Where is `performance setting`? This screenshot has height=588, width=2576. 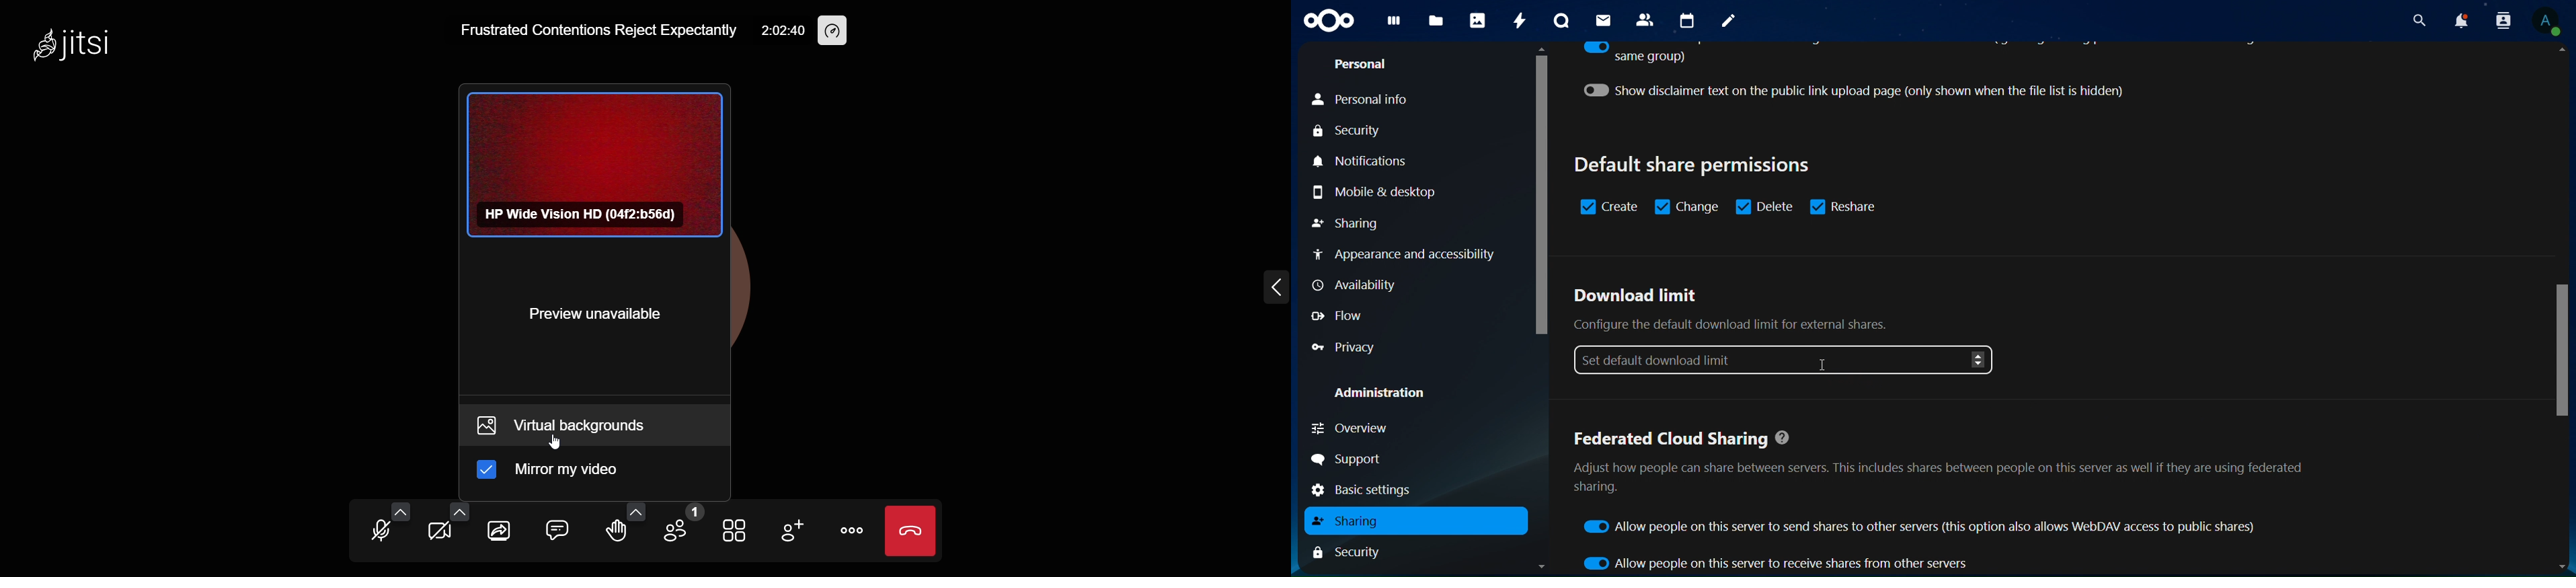
performance setting is located at coordinates (836, 29).